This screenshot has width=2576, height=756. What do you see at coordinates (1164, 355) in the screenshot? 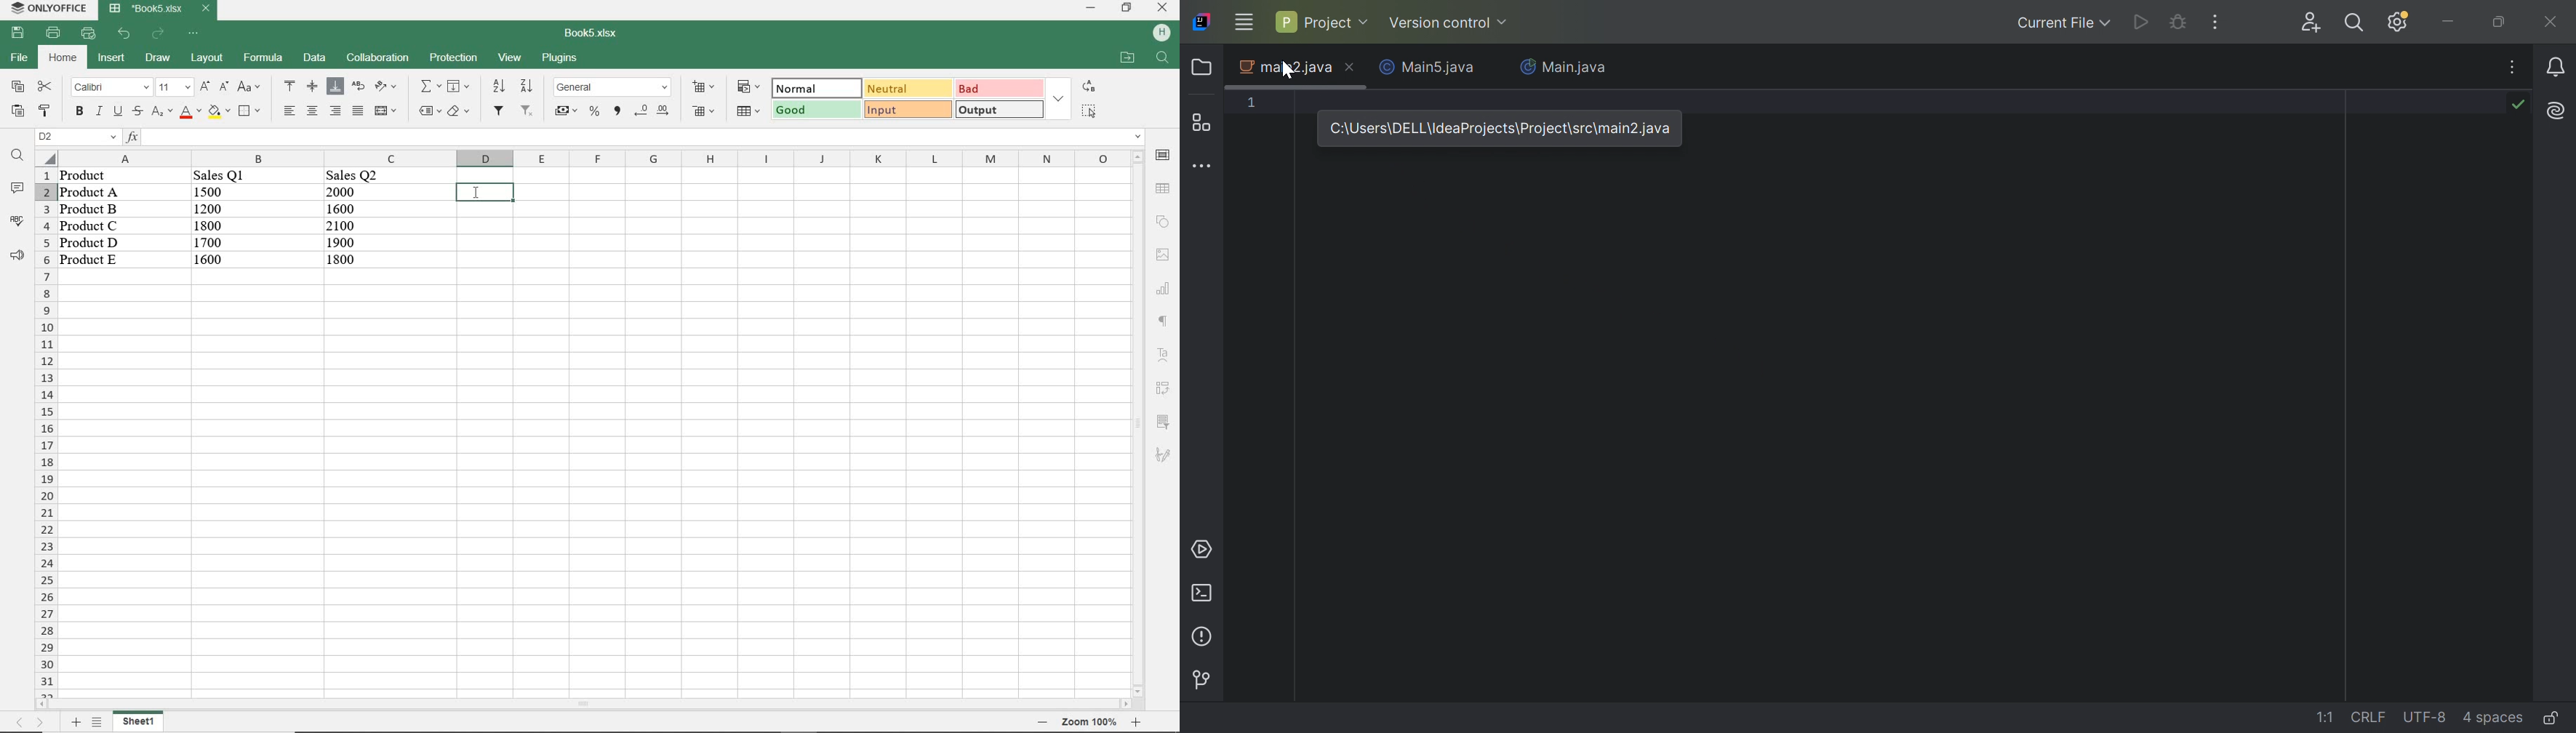
I see `text art` at bounding box center [1164, 355].